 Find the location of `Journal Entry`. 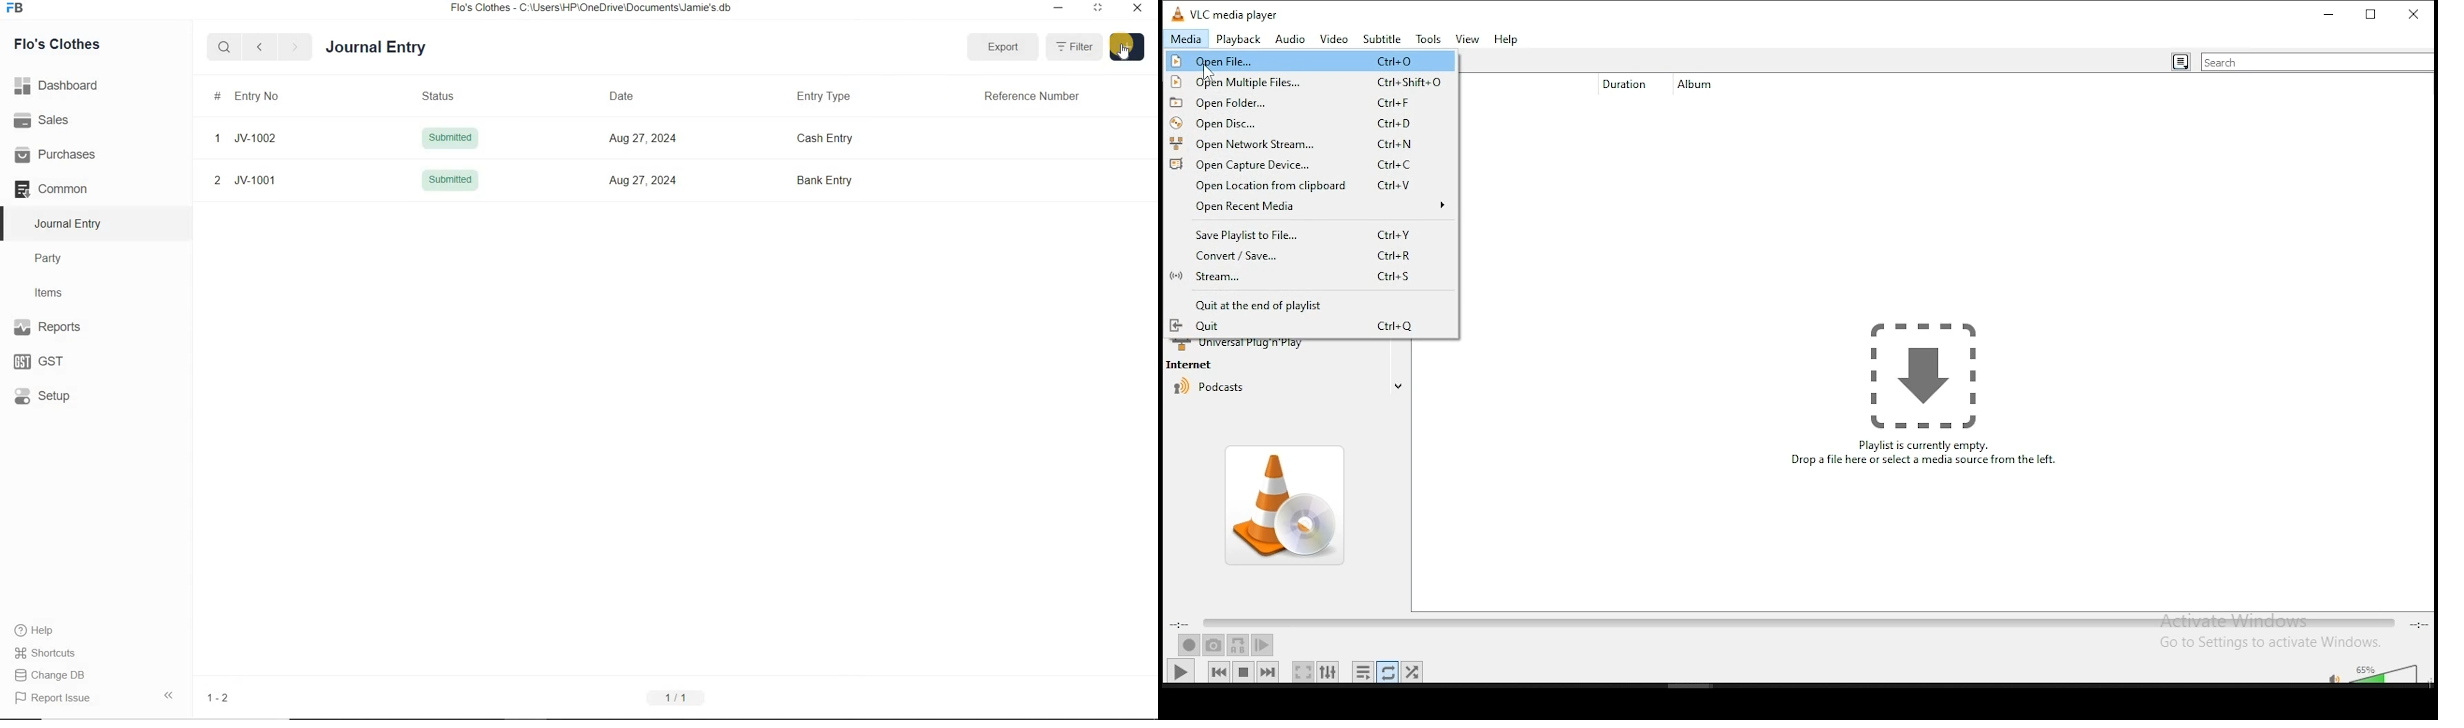

Journal Entry is located at coordinates (70, 223).